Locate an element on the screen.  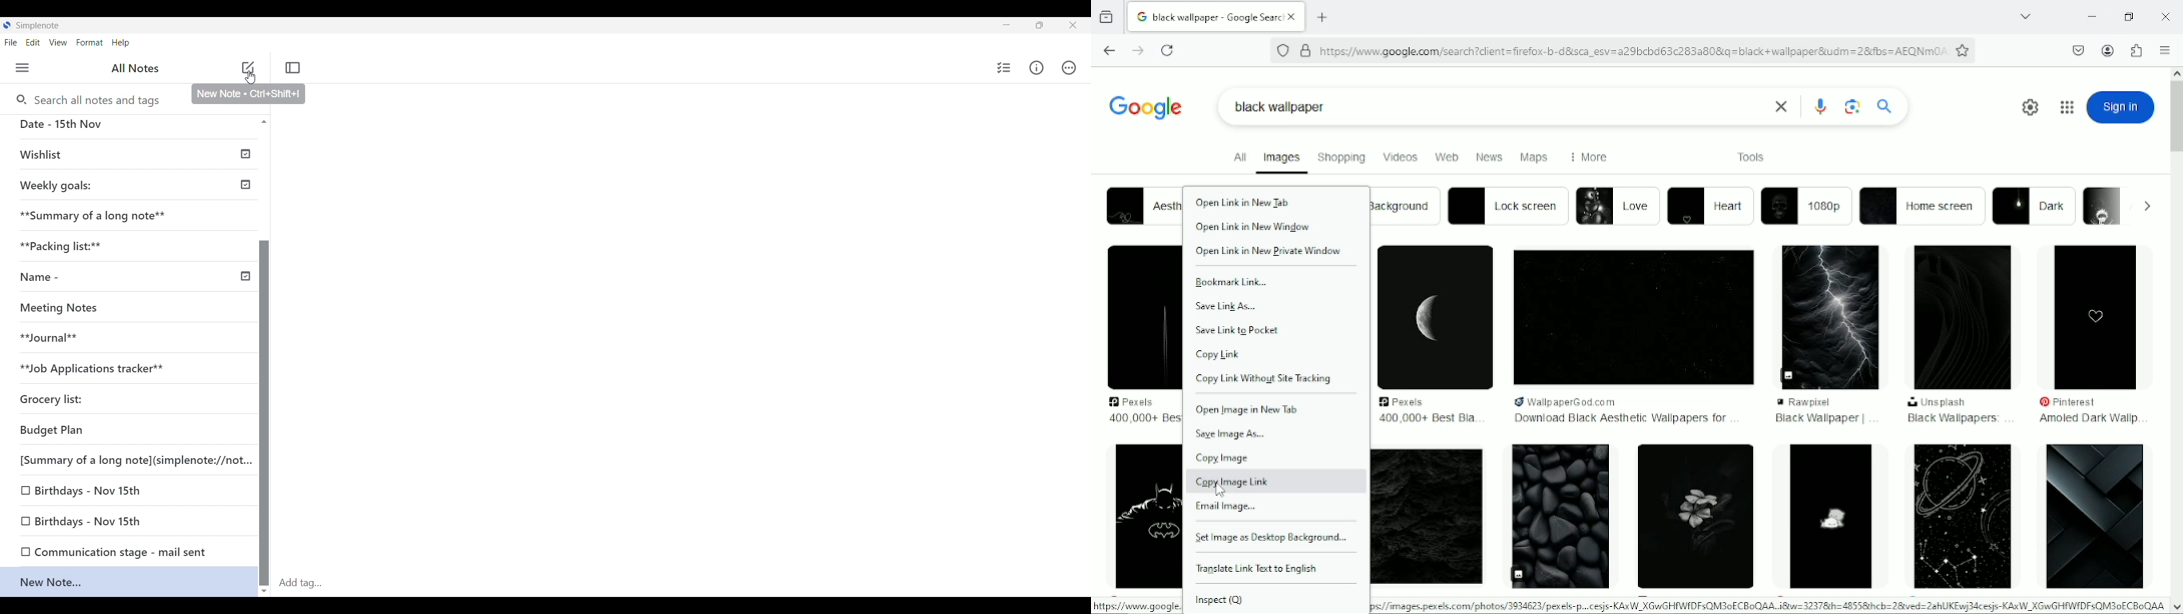
Software name is located at coordinates (38, 26).